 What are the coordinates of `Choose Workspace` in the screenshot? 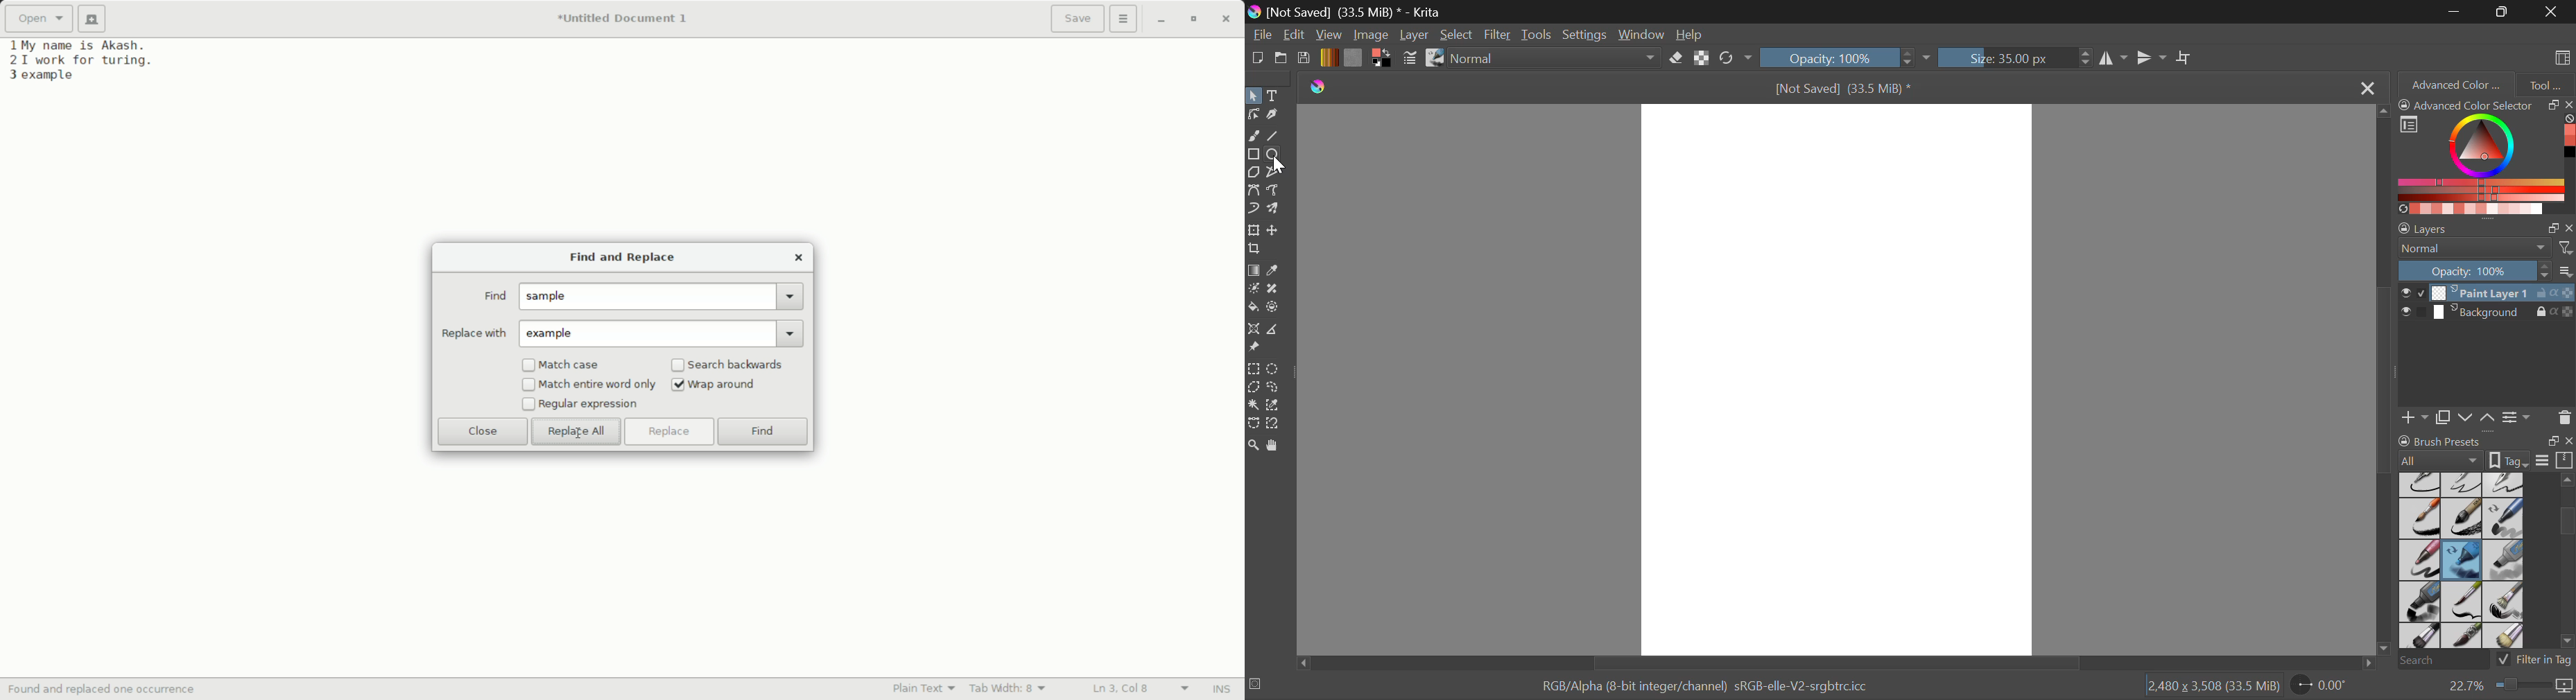 It's located at (2560, 56).